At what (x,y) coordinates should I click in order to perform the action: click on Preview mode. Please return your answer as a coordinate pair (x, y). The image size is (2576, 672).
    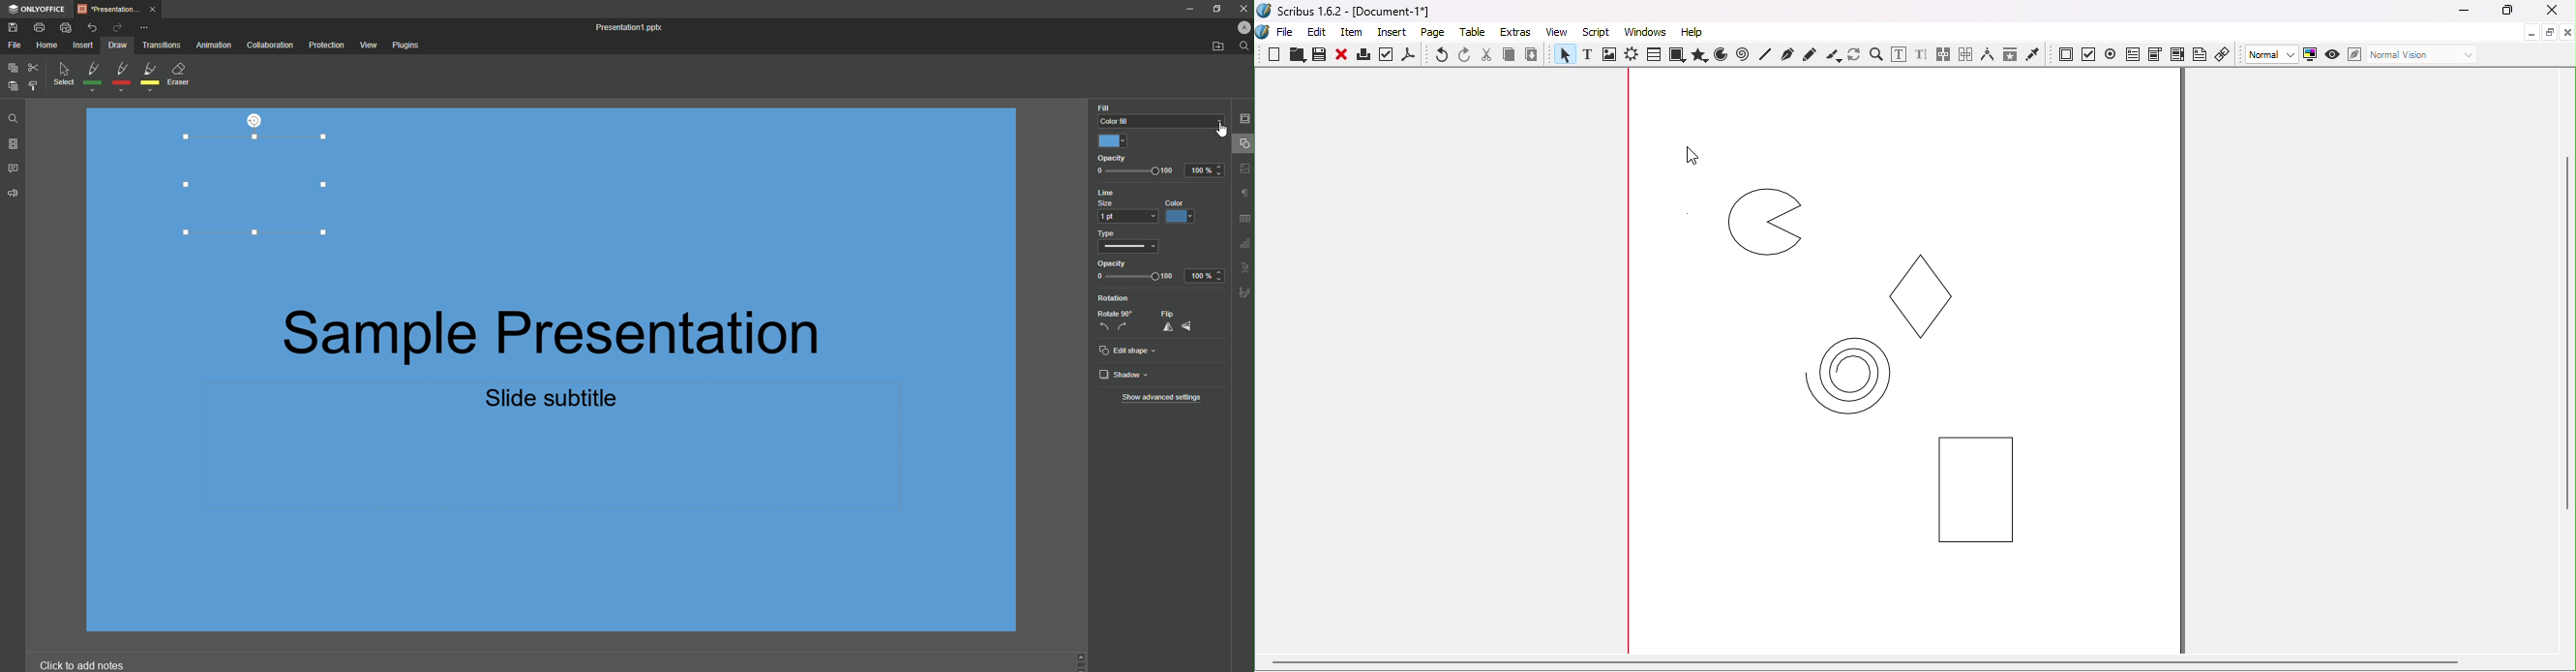
    Looking at the image, I should click on (2333, 55).